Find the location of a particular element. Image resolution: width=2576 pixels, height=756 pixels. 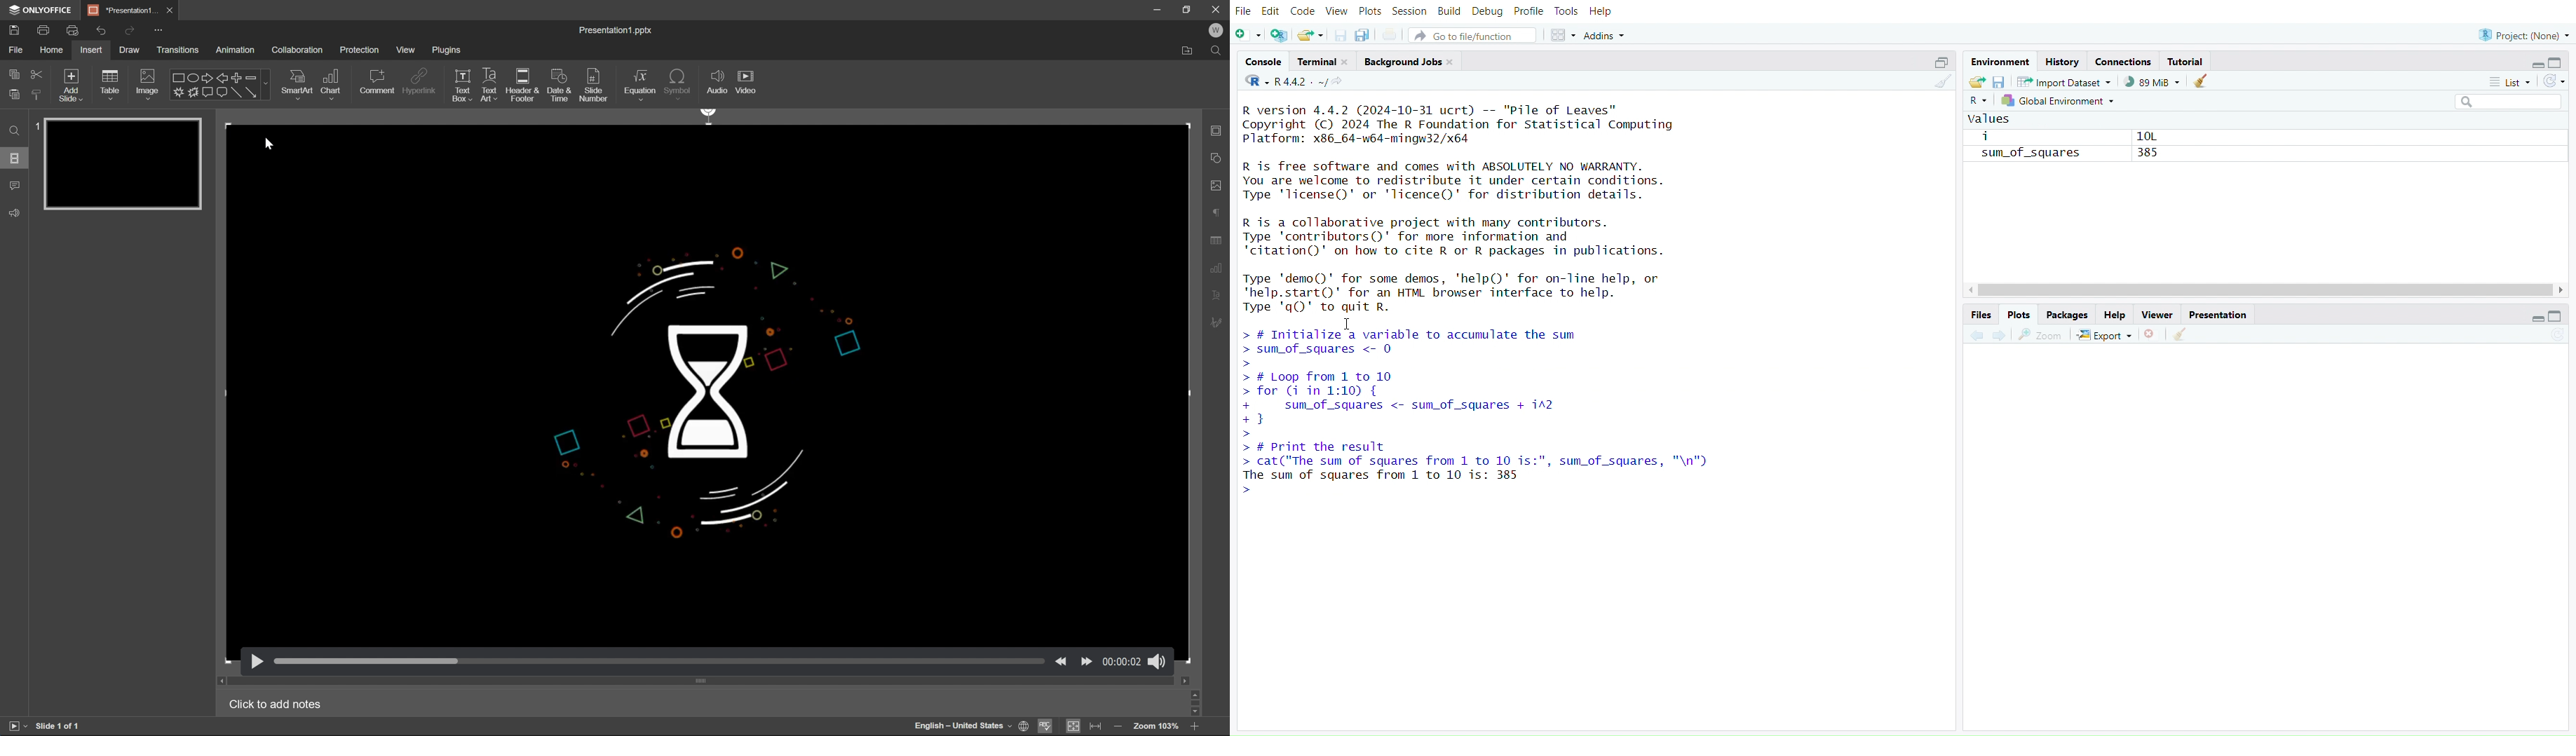

W is located at coordinates (1218, 30).